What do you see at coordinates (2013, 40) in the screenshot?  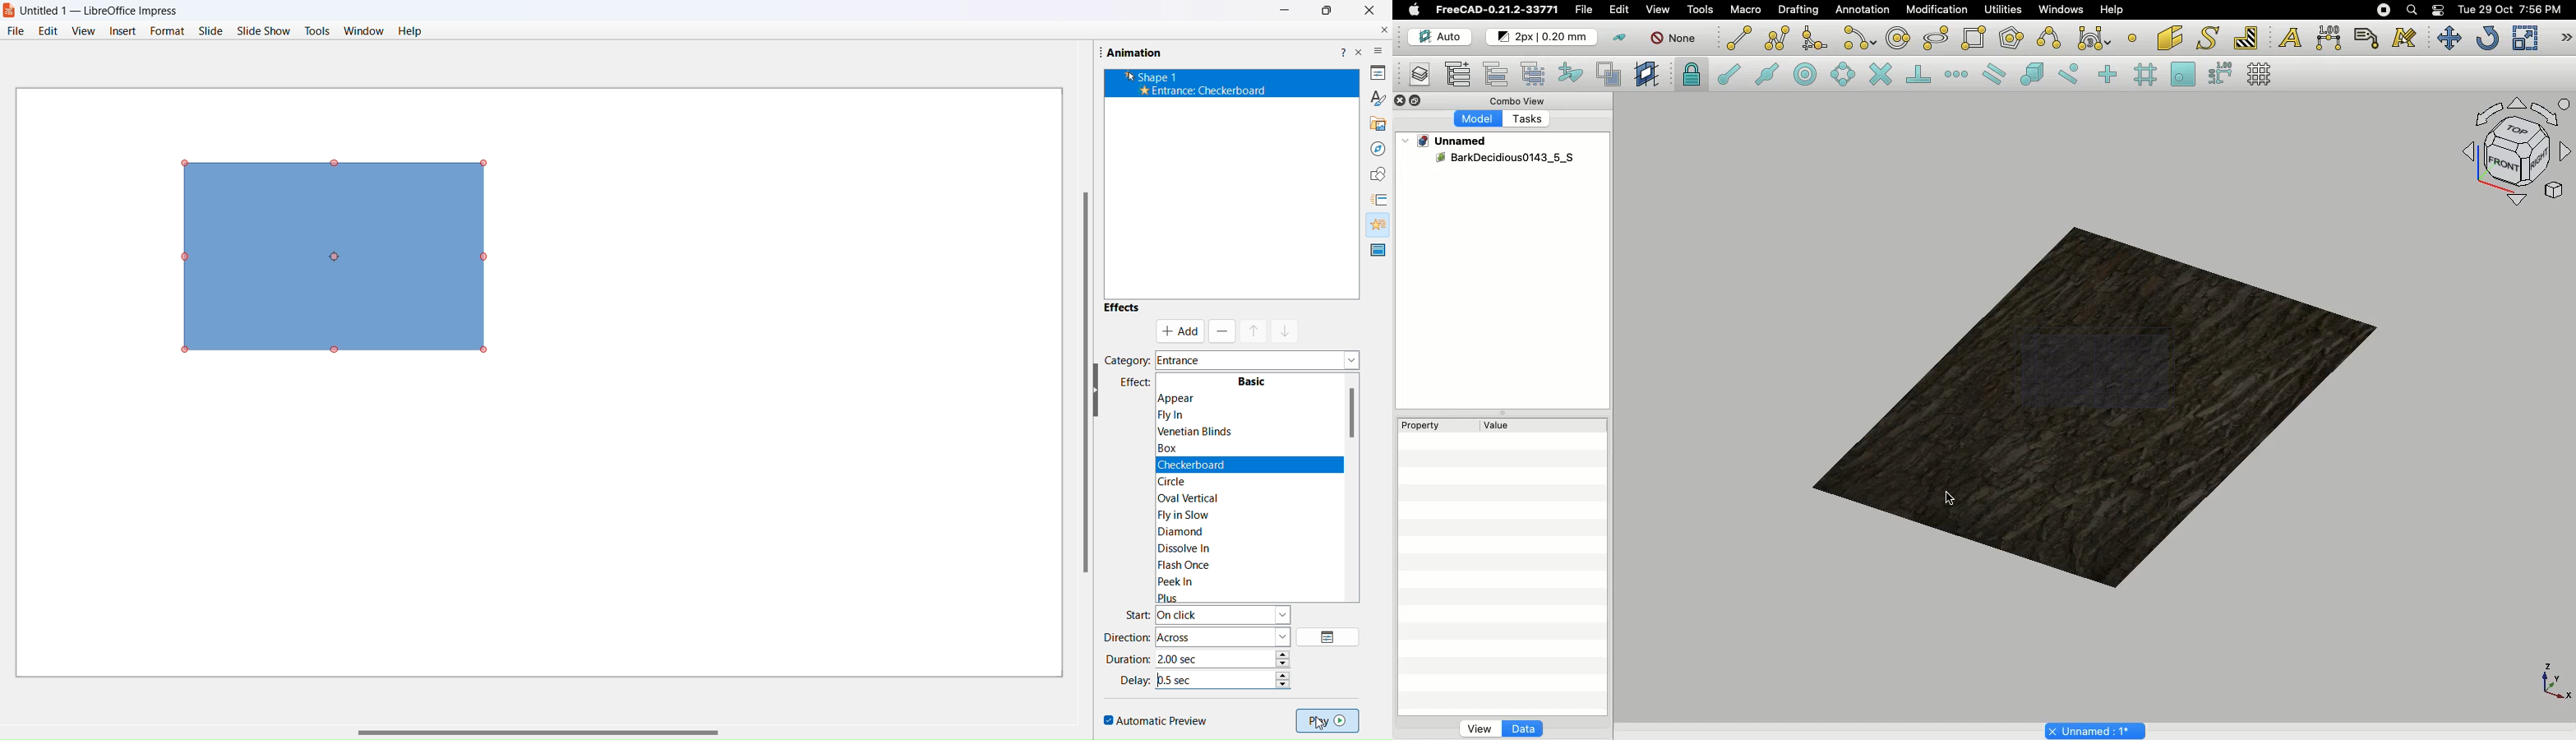 I see `Polygon` at bounding box center [2013, 40].